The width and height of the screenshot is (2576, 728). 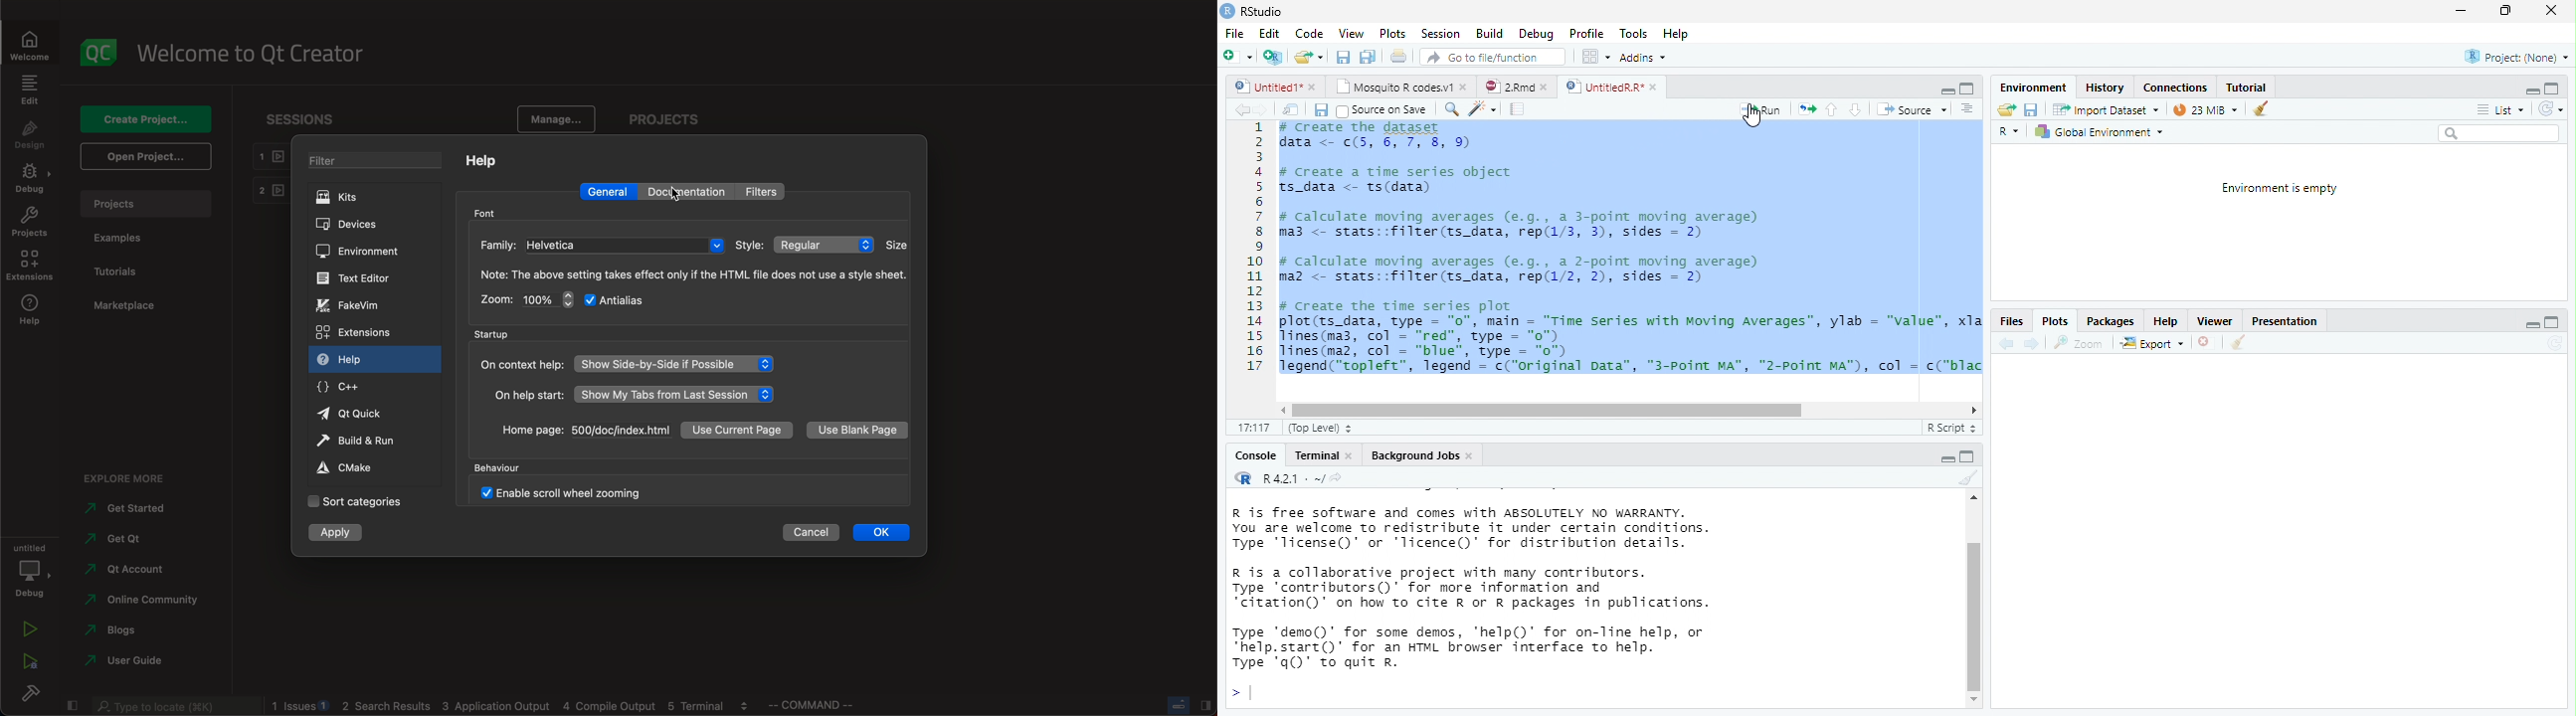 What do you see at coordinates (2533, 327) in the screenshot?
I see `minimize` at bounding box center [2533, 327].